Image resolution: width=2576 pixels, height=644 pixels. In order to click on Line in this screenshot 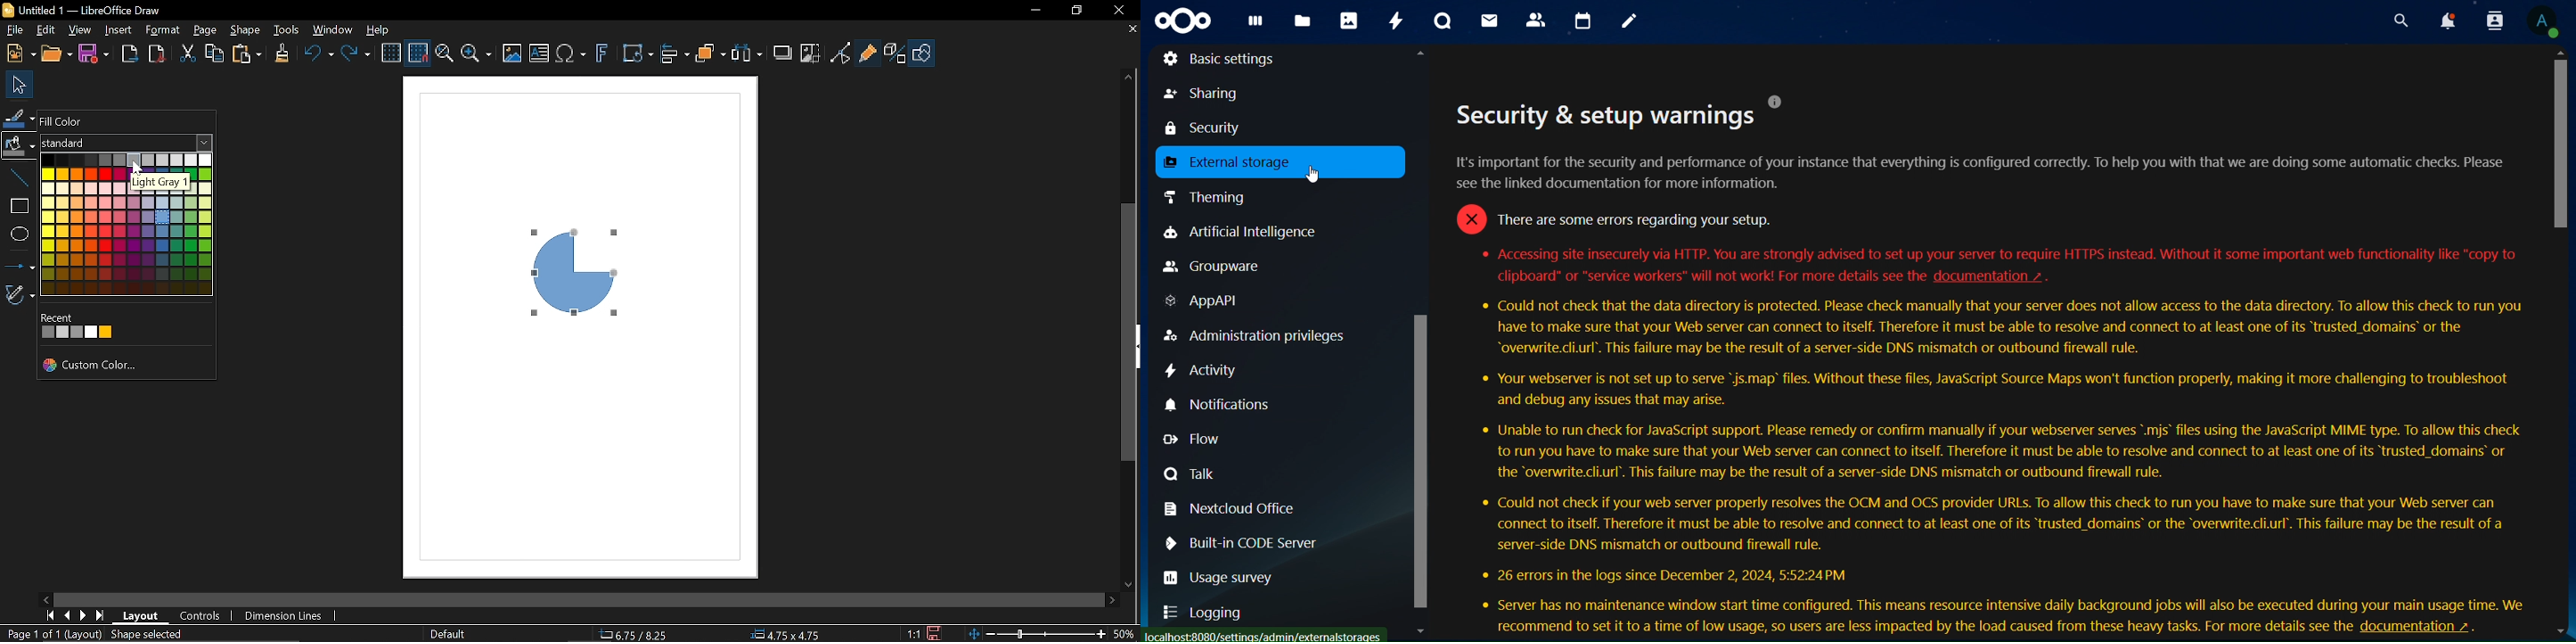, I will do `click(20, 179)`.